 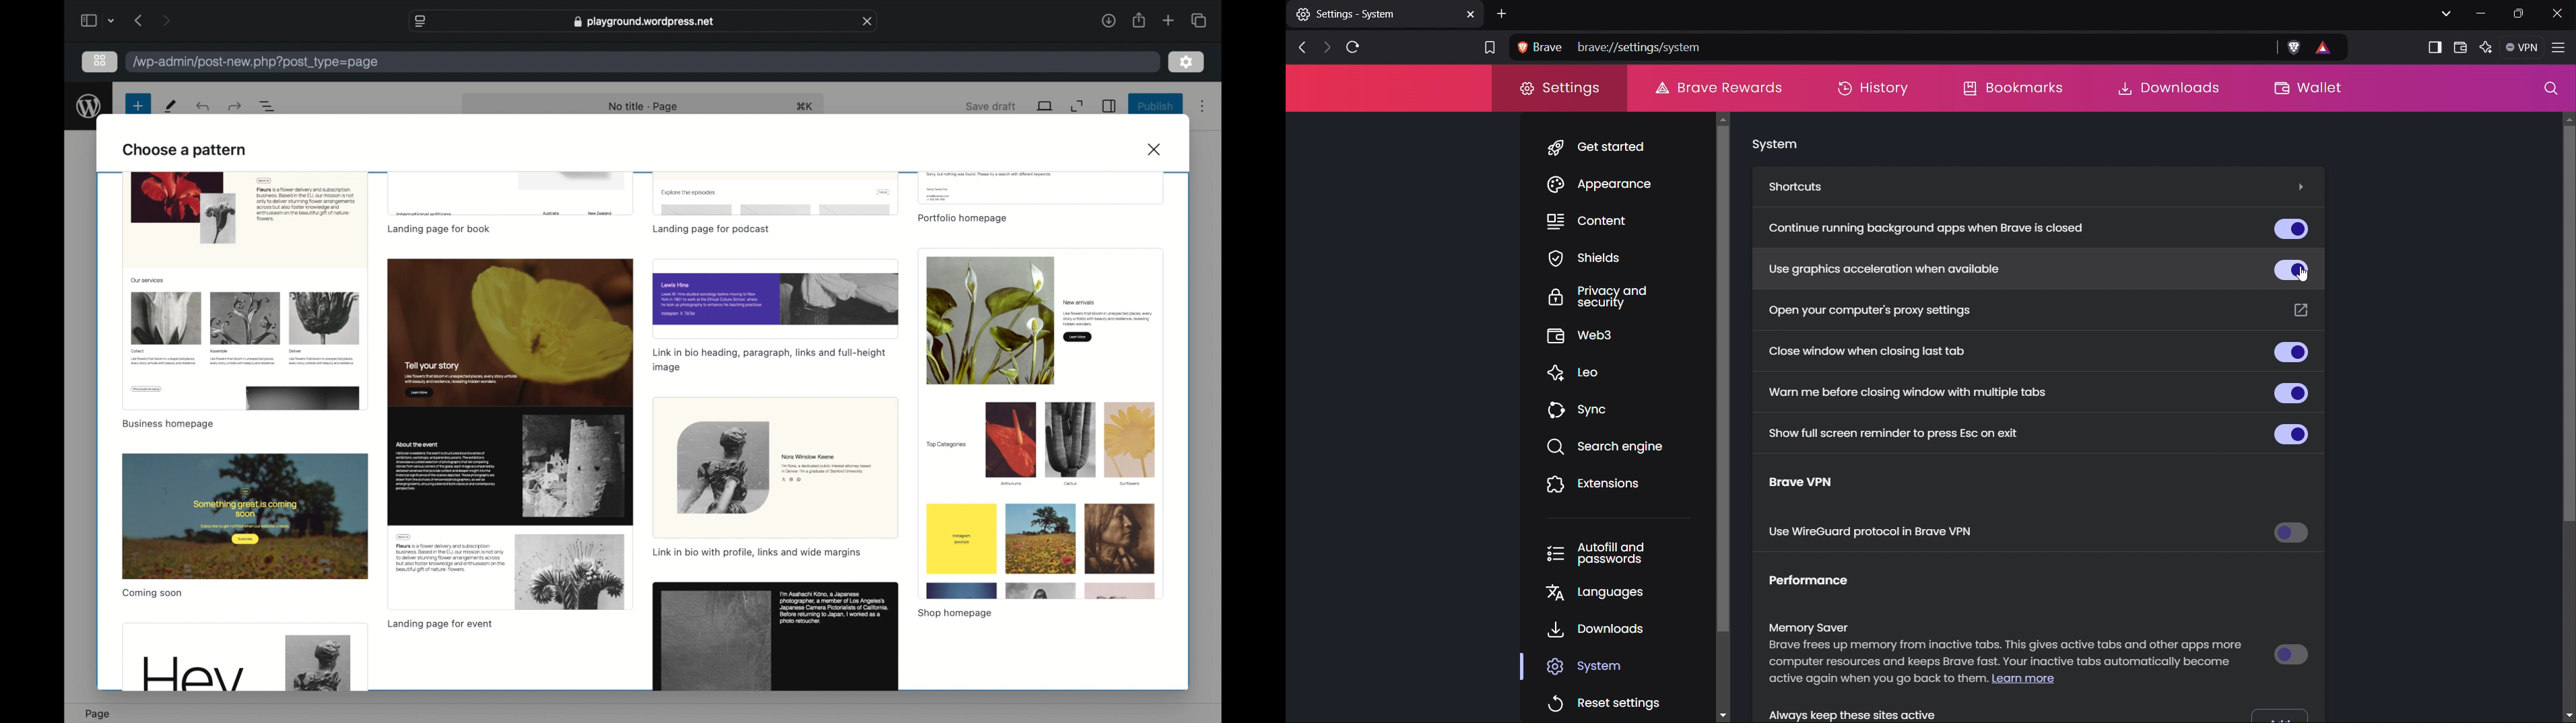 What do you see at coordinates (1356, 46) in the screenshot?
I see `Refresh` at bounding box center [1356, 46].